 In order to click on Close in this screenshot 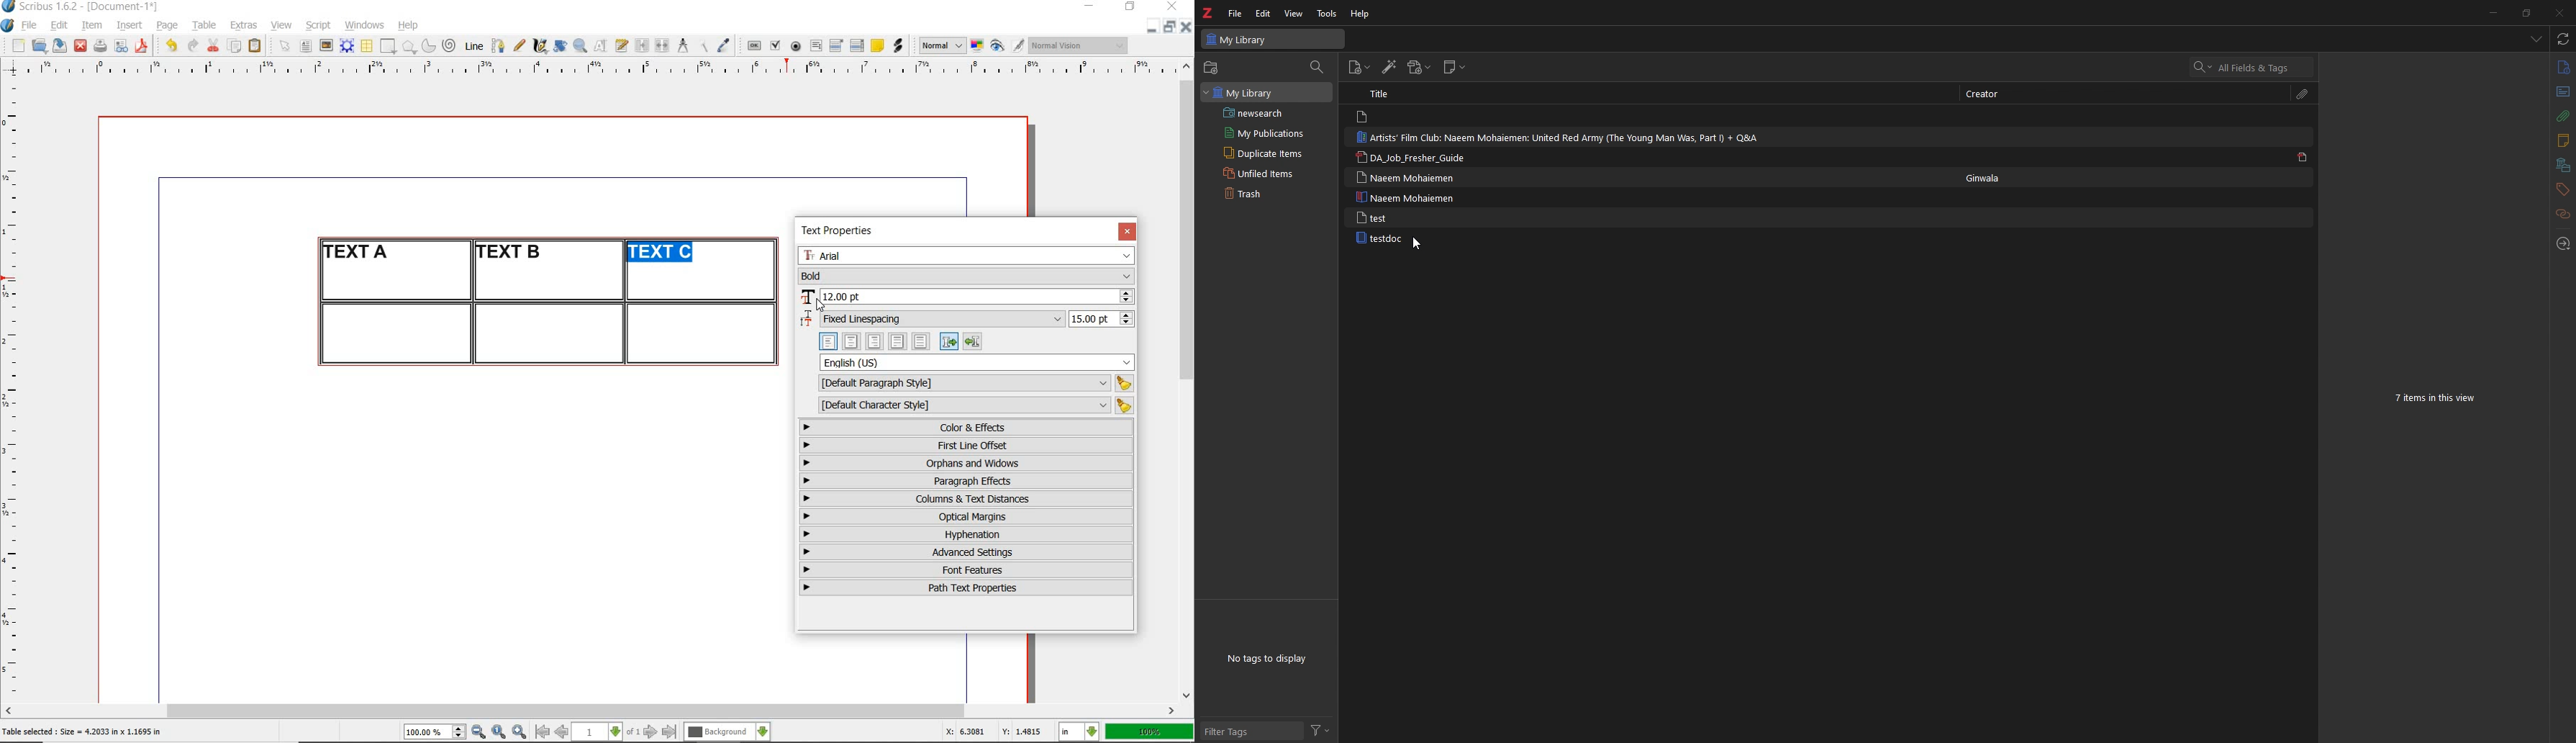, I will do `click(2563, 12)`.